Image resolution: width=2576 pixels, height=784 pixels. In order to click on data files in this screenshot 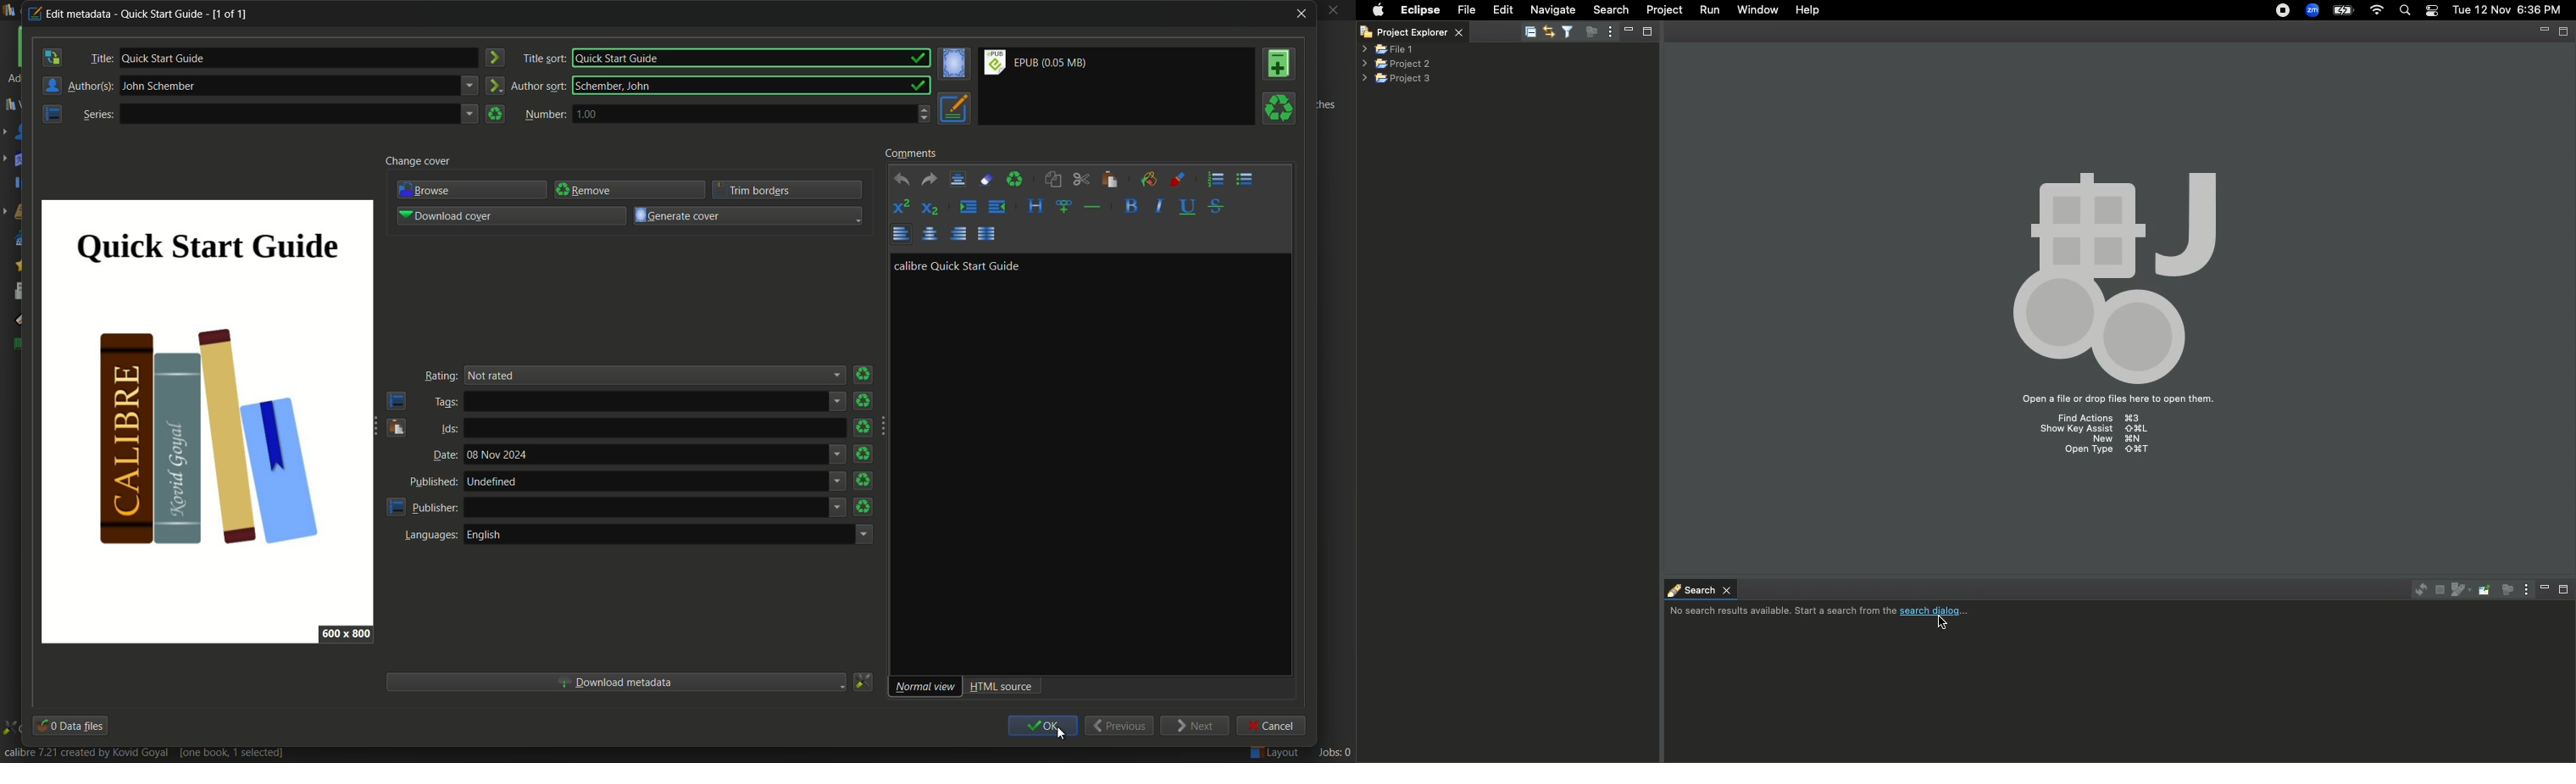, I will do `click(71, 723)`.